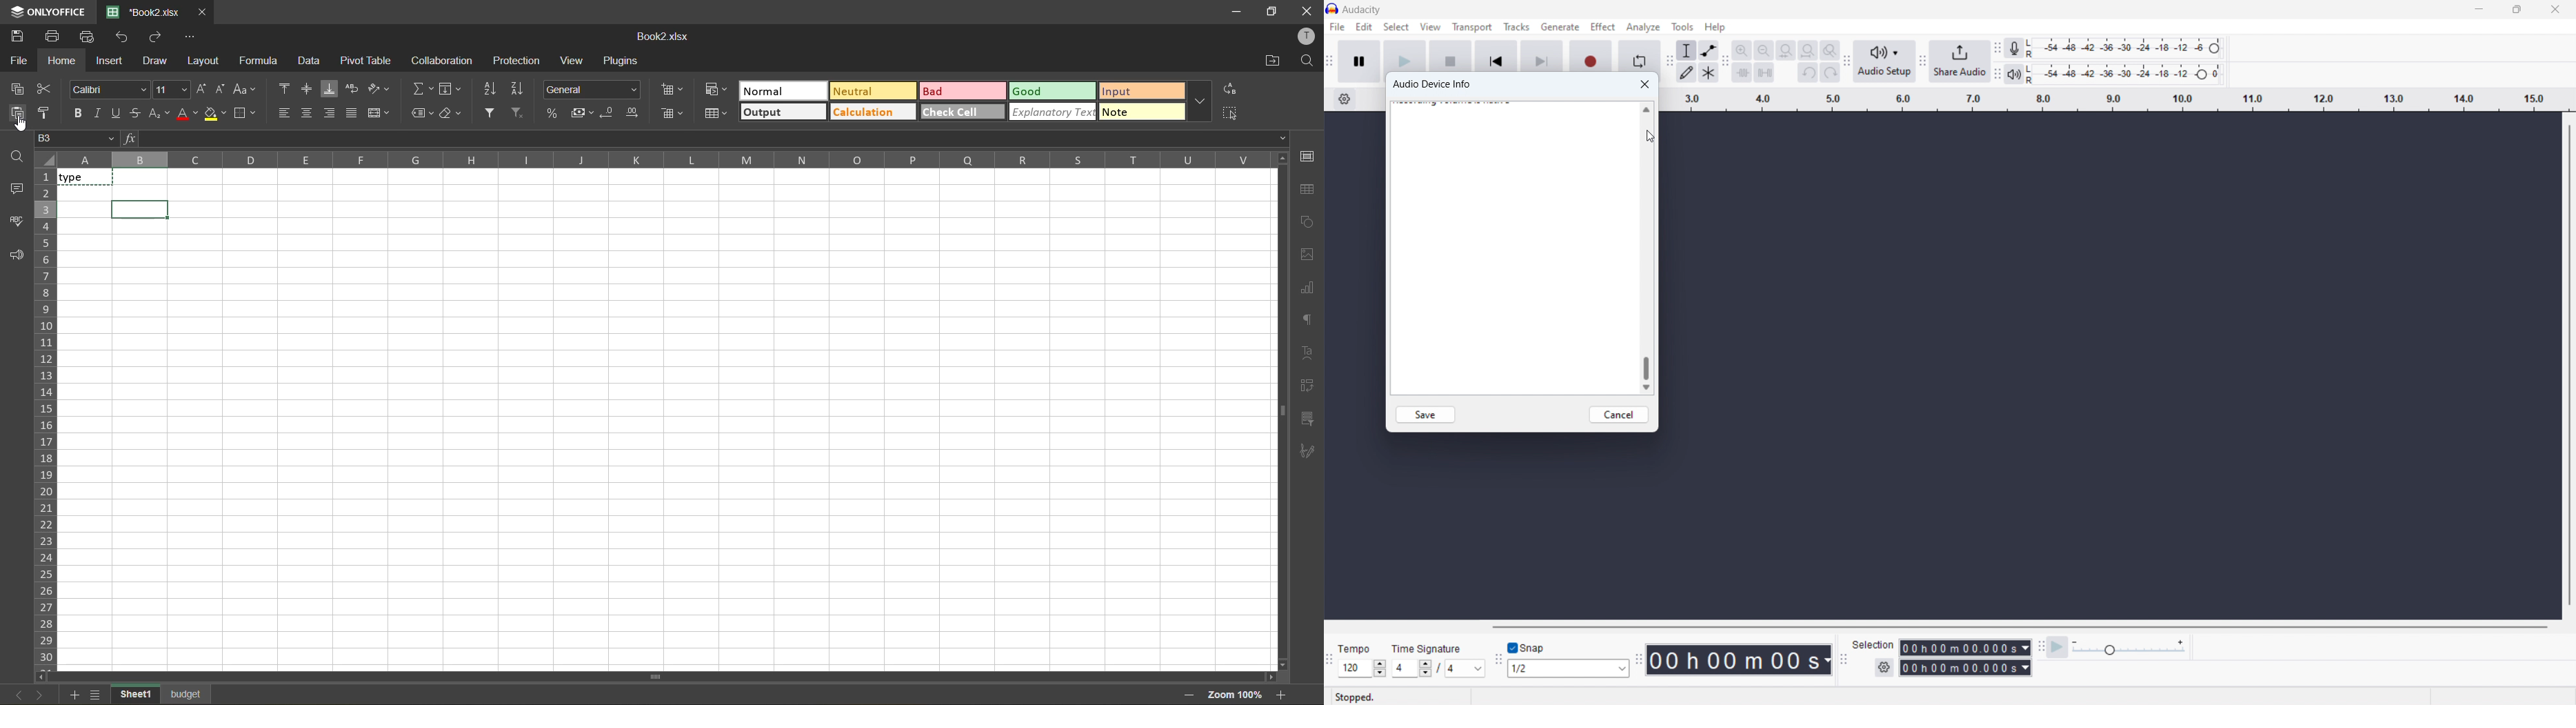 The height and width of the screenshot is (728, 2576). What do you see at coordinates (1142, 112) in the screenshot?
I see `note` at bounding box center [1142, 112].